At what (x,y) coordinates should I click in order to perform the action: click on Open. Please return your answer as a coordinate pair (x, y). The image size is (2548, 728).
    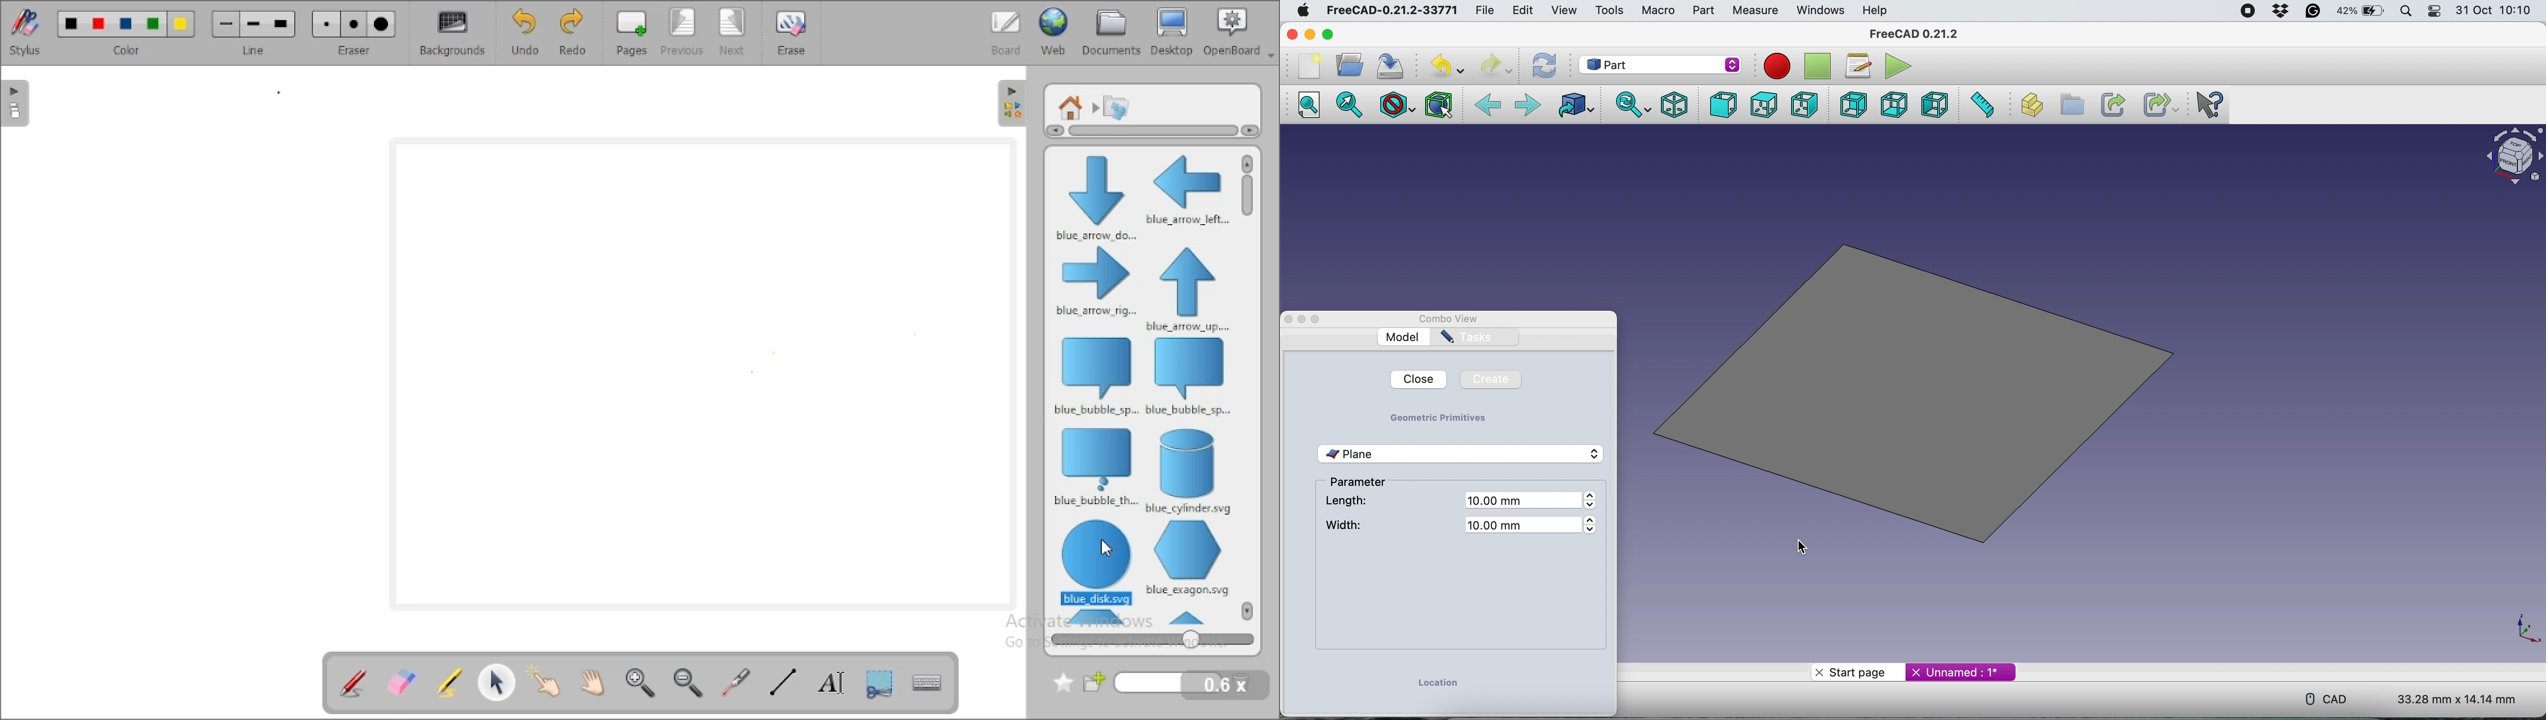
    Looking at the image, I should click on (1349, 65).